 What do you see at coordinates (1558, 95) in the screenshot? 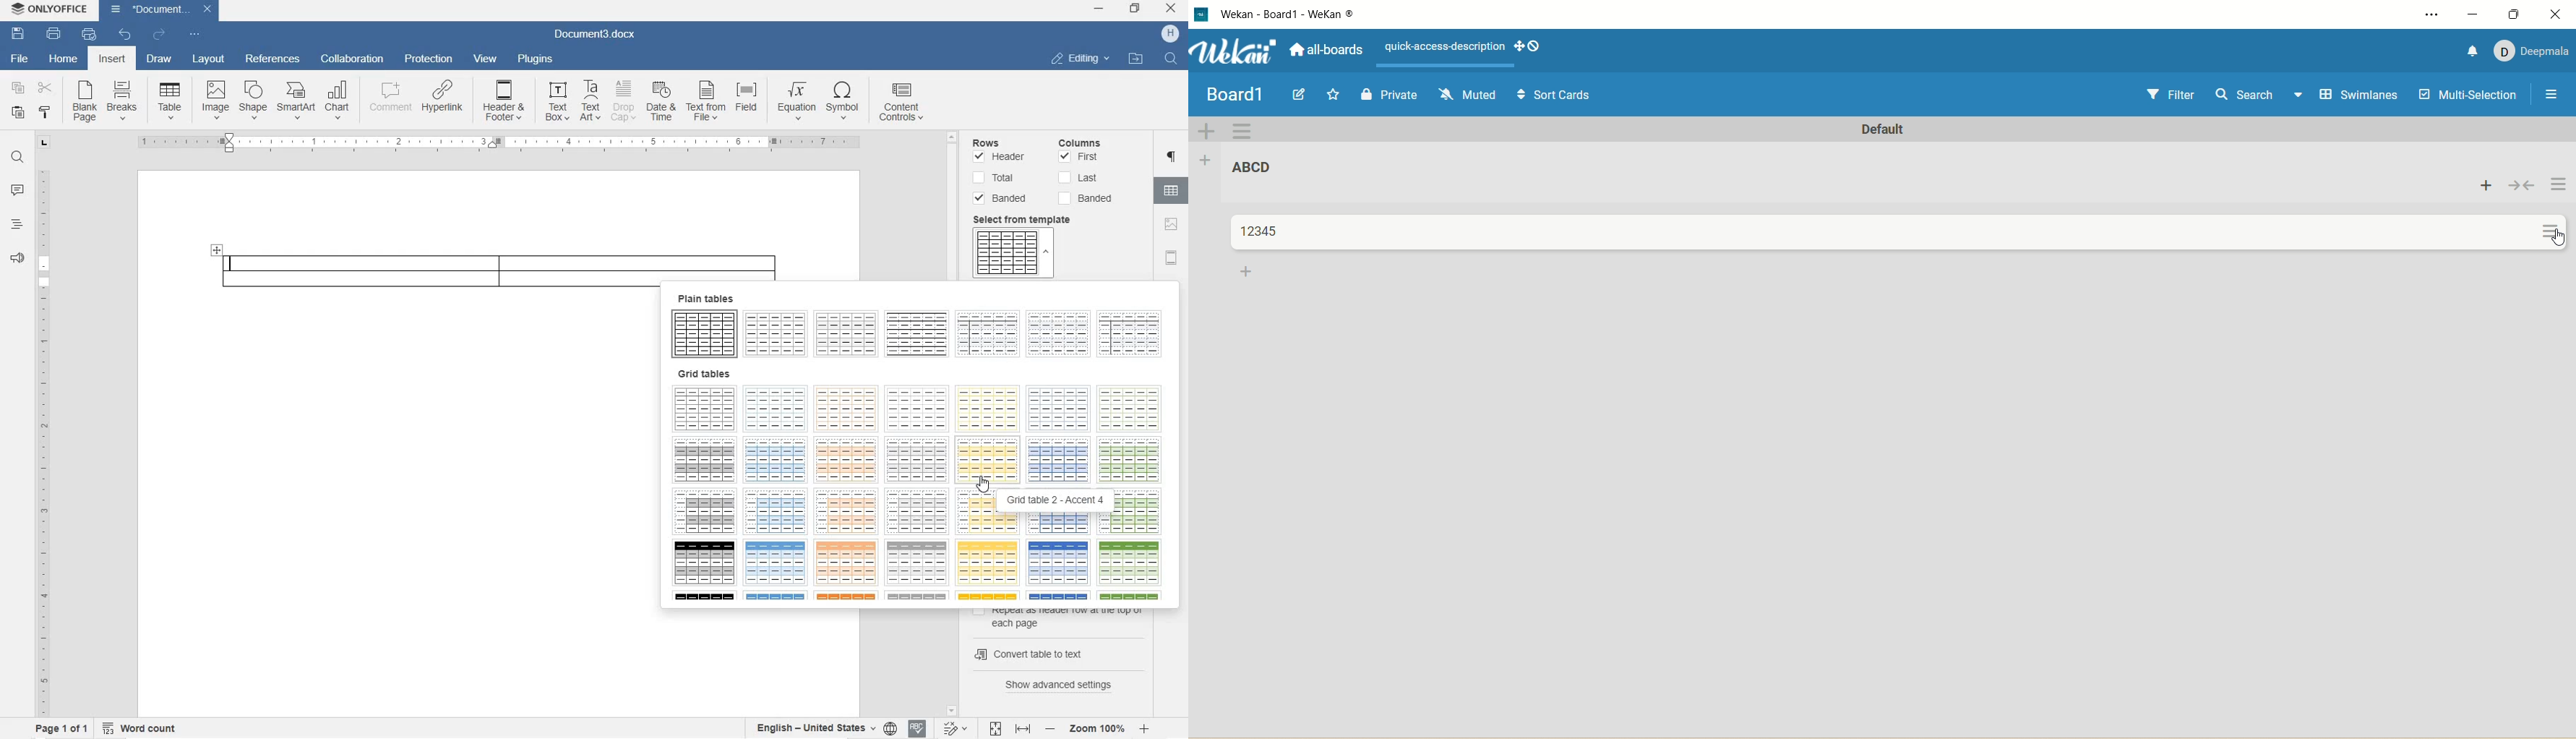
I see `sort cards` at bounding box center [1558, 95].